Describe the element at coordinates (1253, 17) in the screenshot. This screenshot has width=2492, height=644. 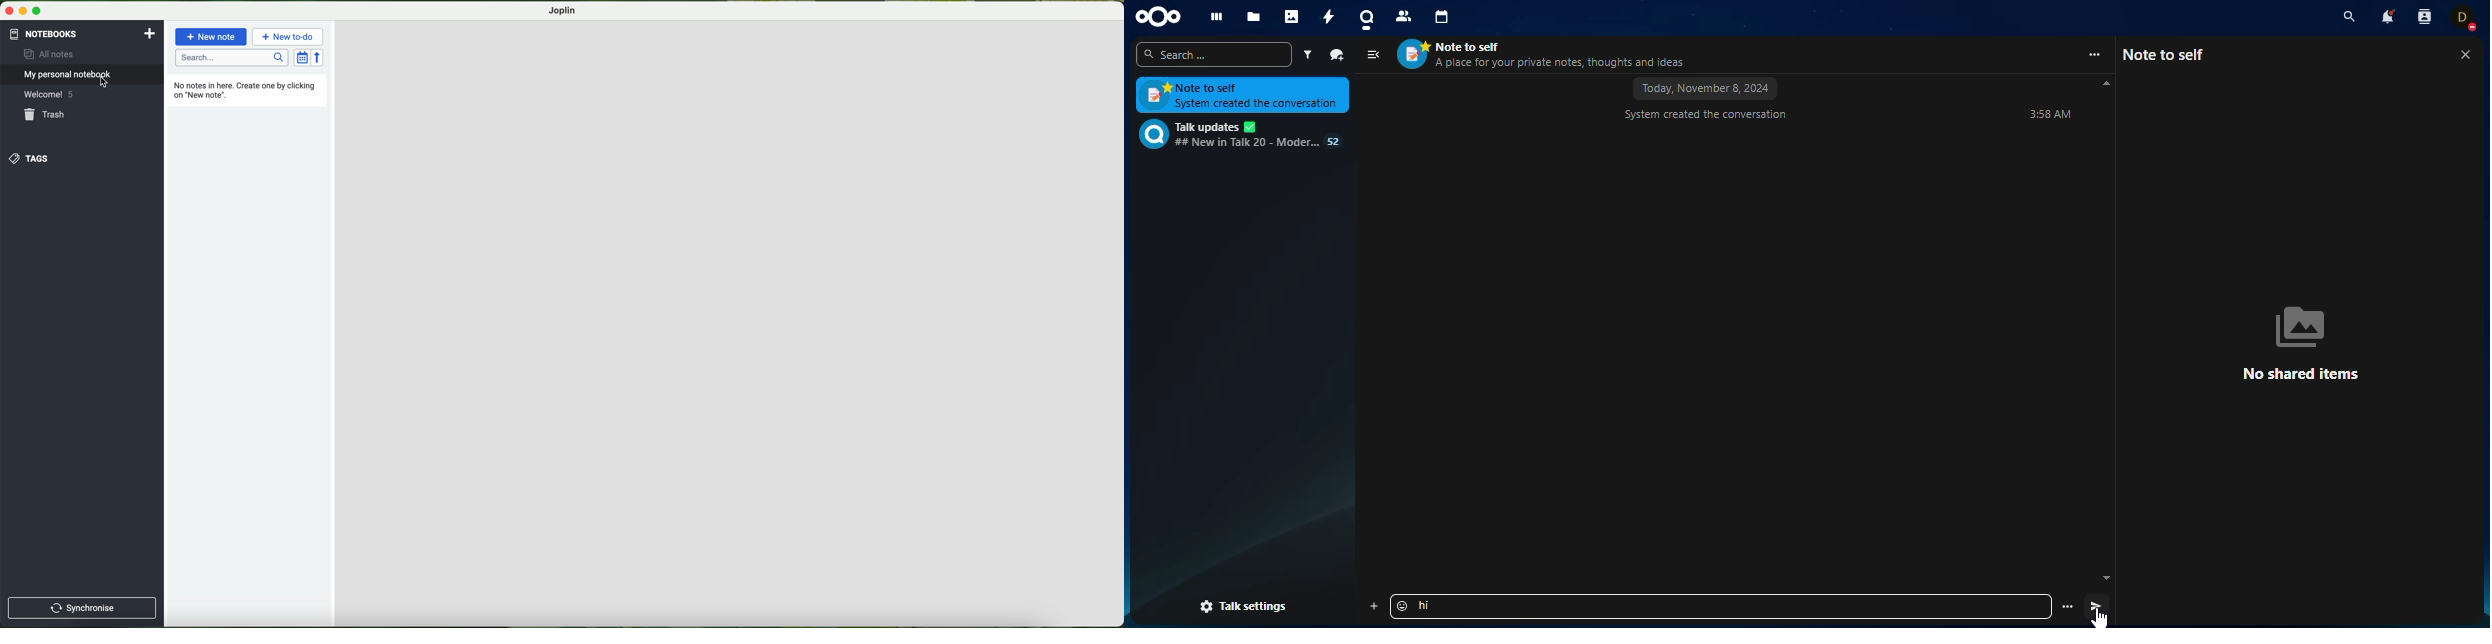
I see `files` at that location.